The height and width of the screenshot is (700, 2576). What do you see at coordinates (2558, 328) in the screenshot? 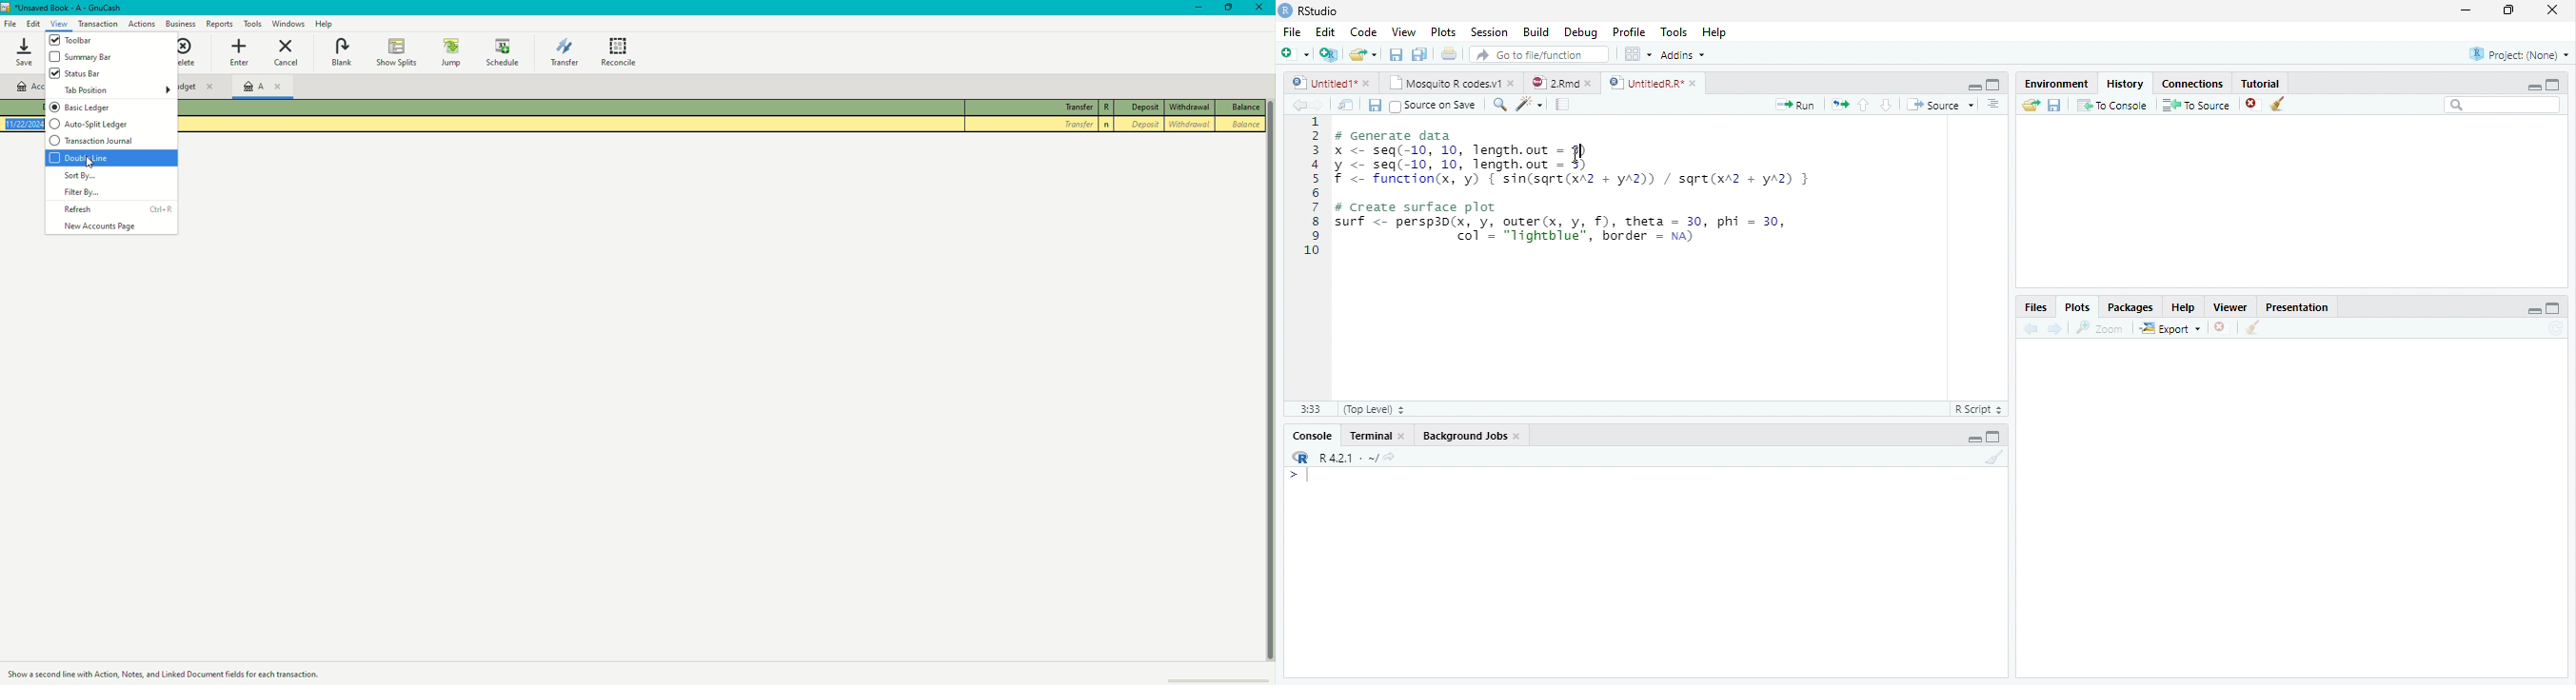
I see `Refresh current plot` at bounding box center [2558, 328].